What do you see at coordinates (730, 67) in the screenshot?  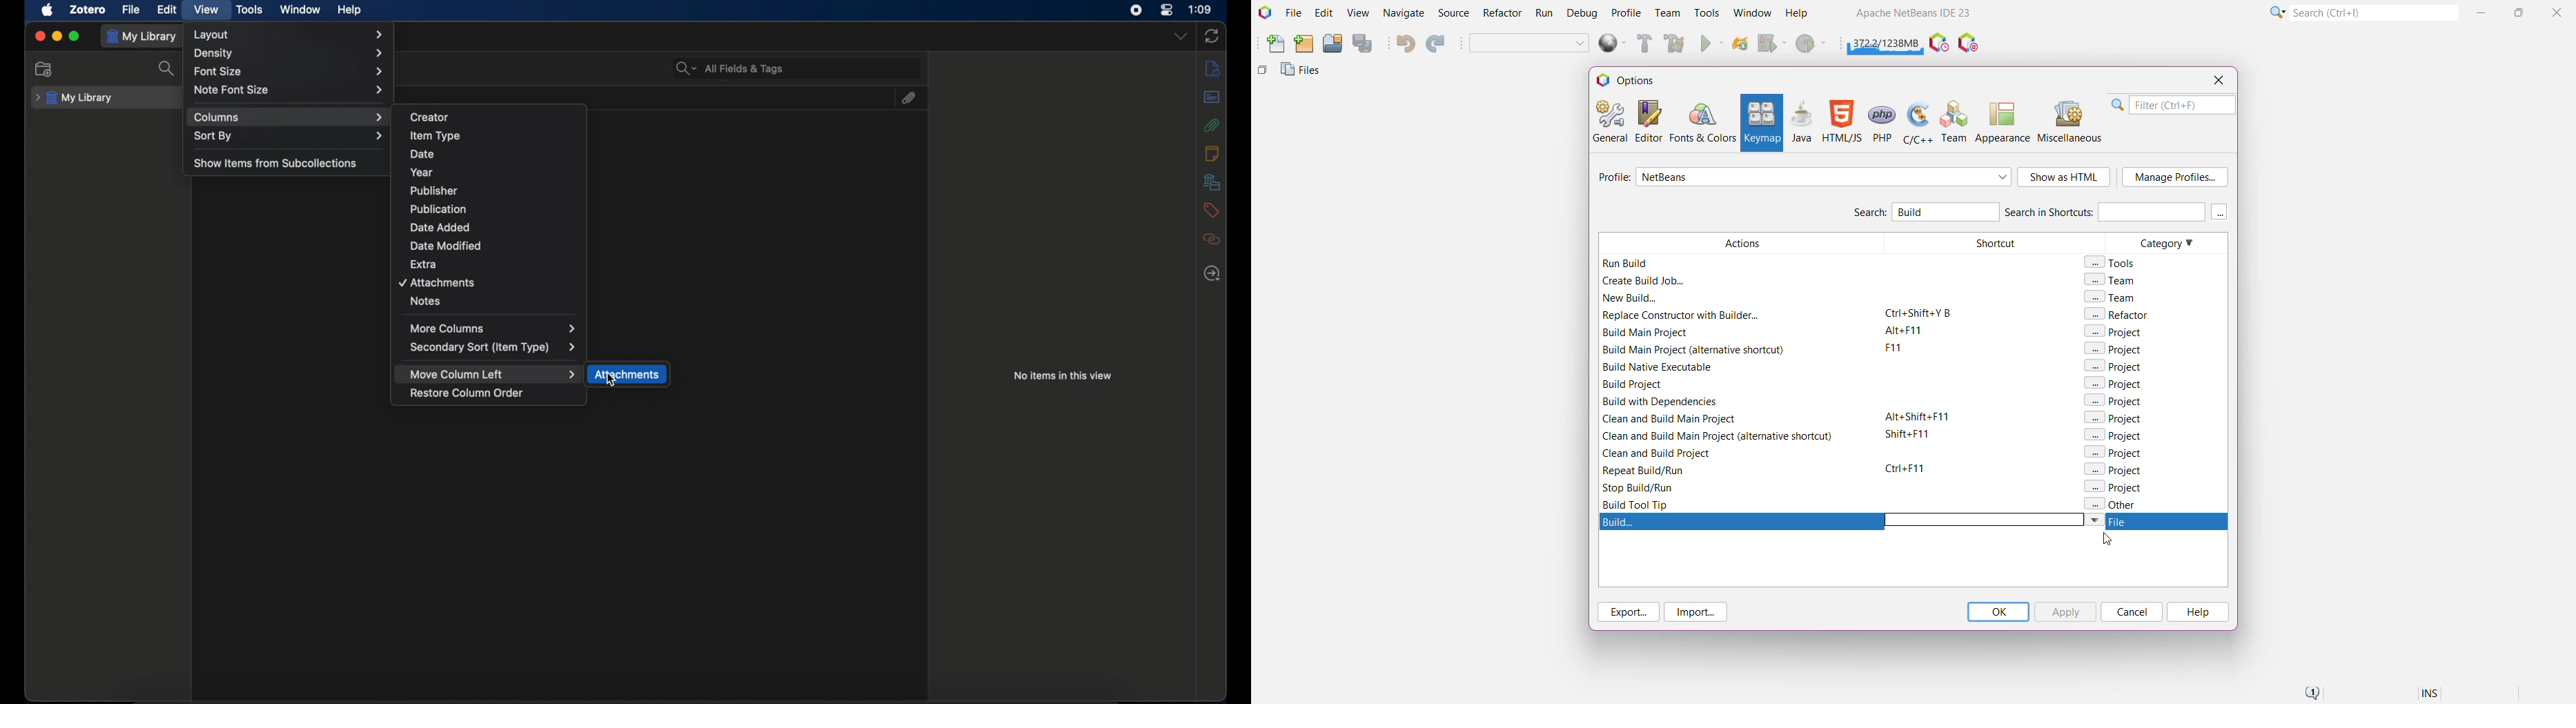 I see `search bar` at bounding box center [730, 67].